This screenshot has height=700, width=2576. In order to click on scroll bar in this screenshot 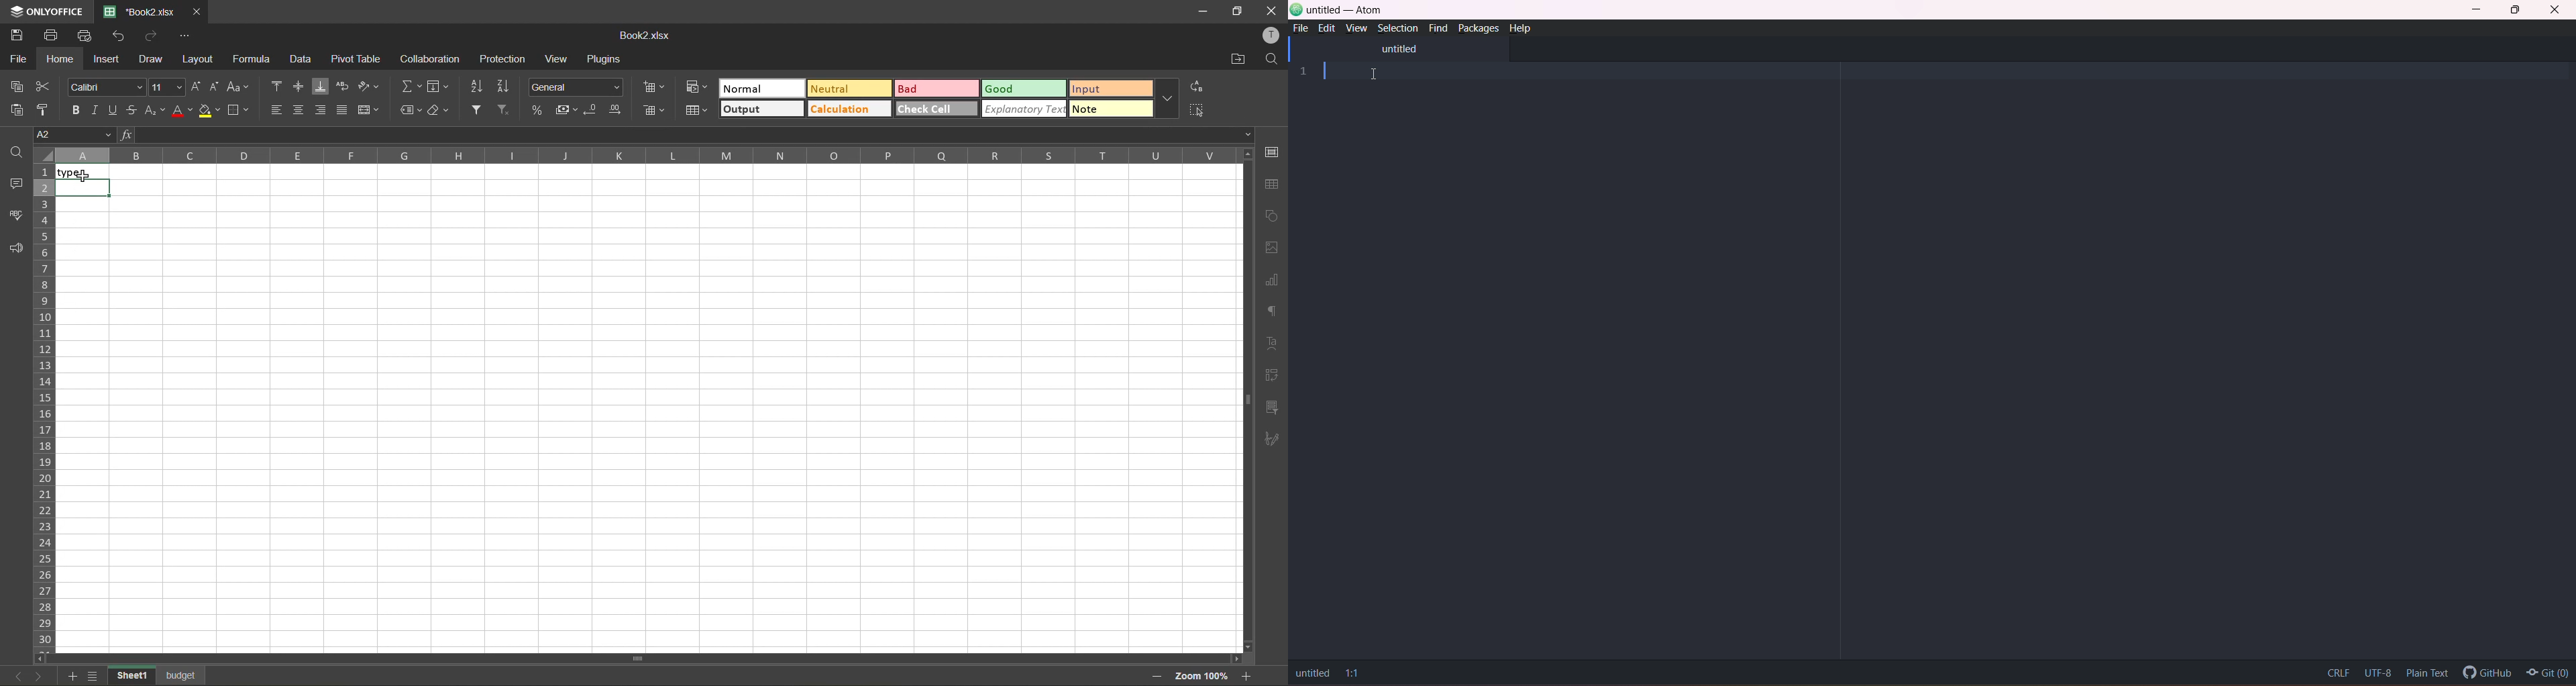, I will do `click(583, 660)`.